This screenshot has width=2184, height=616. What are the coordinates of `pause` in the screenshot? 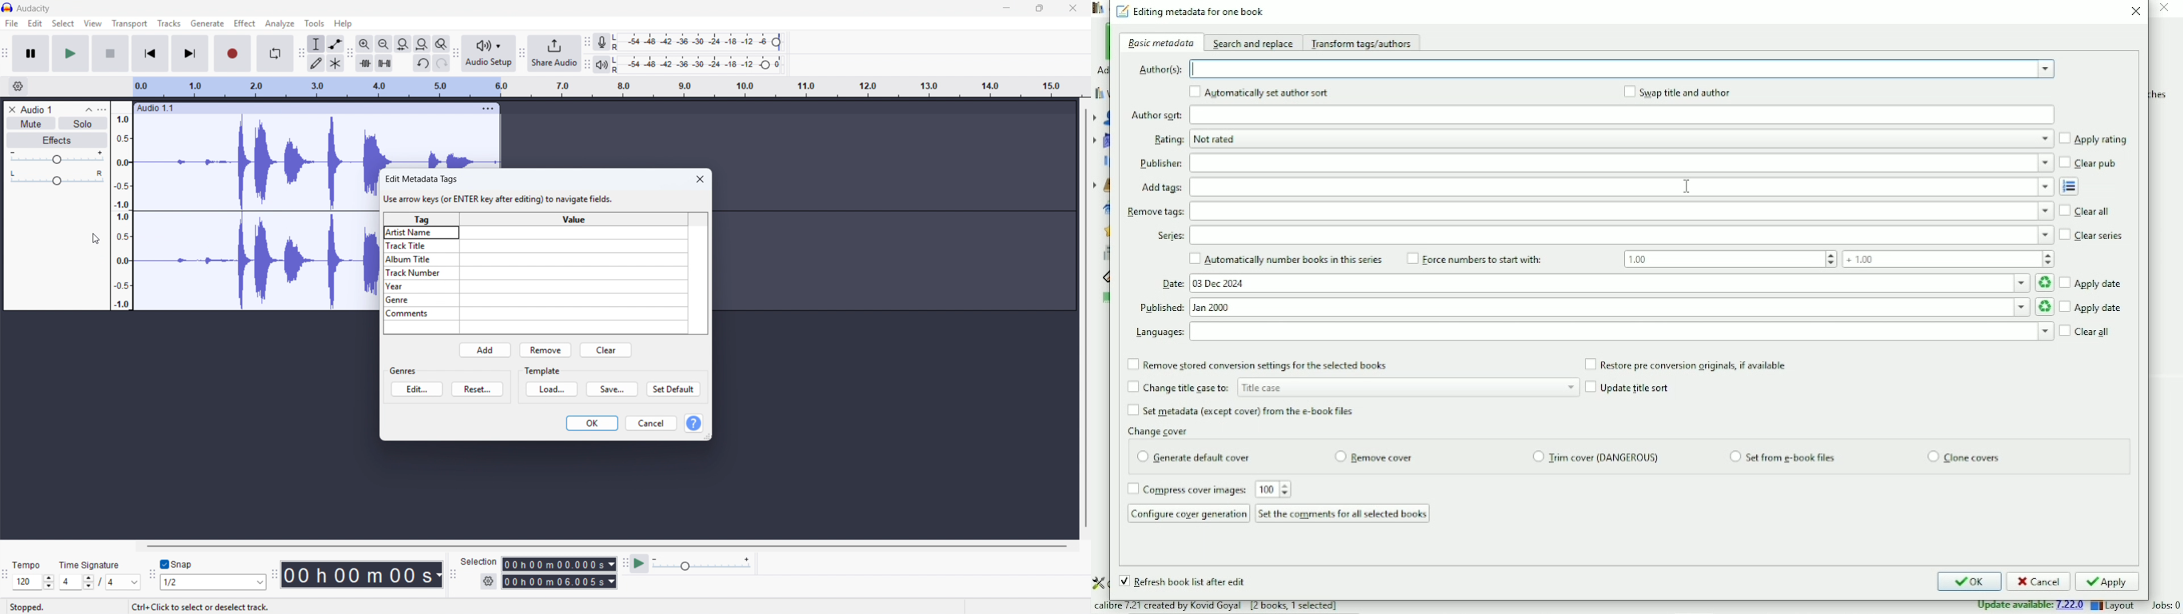 It's located at (30, 53).